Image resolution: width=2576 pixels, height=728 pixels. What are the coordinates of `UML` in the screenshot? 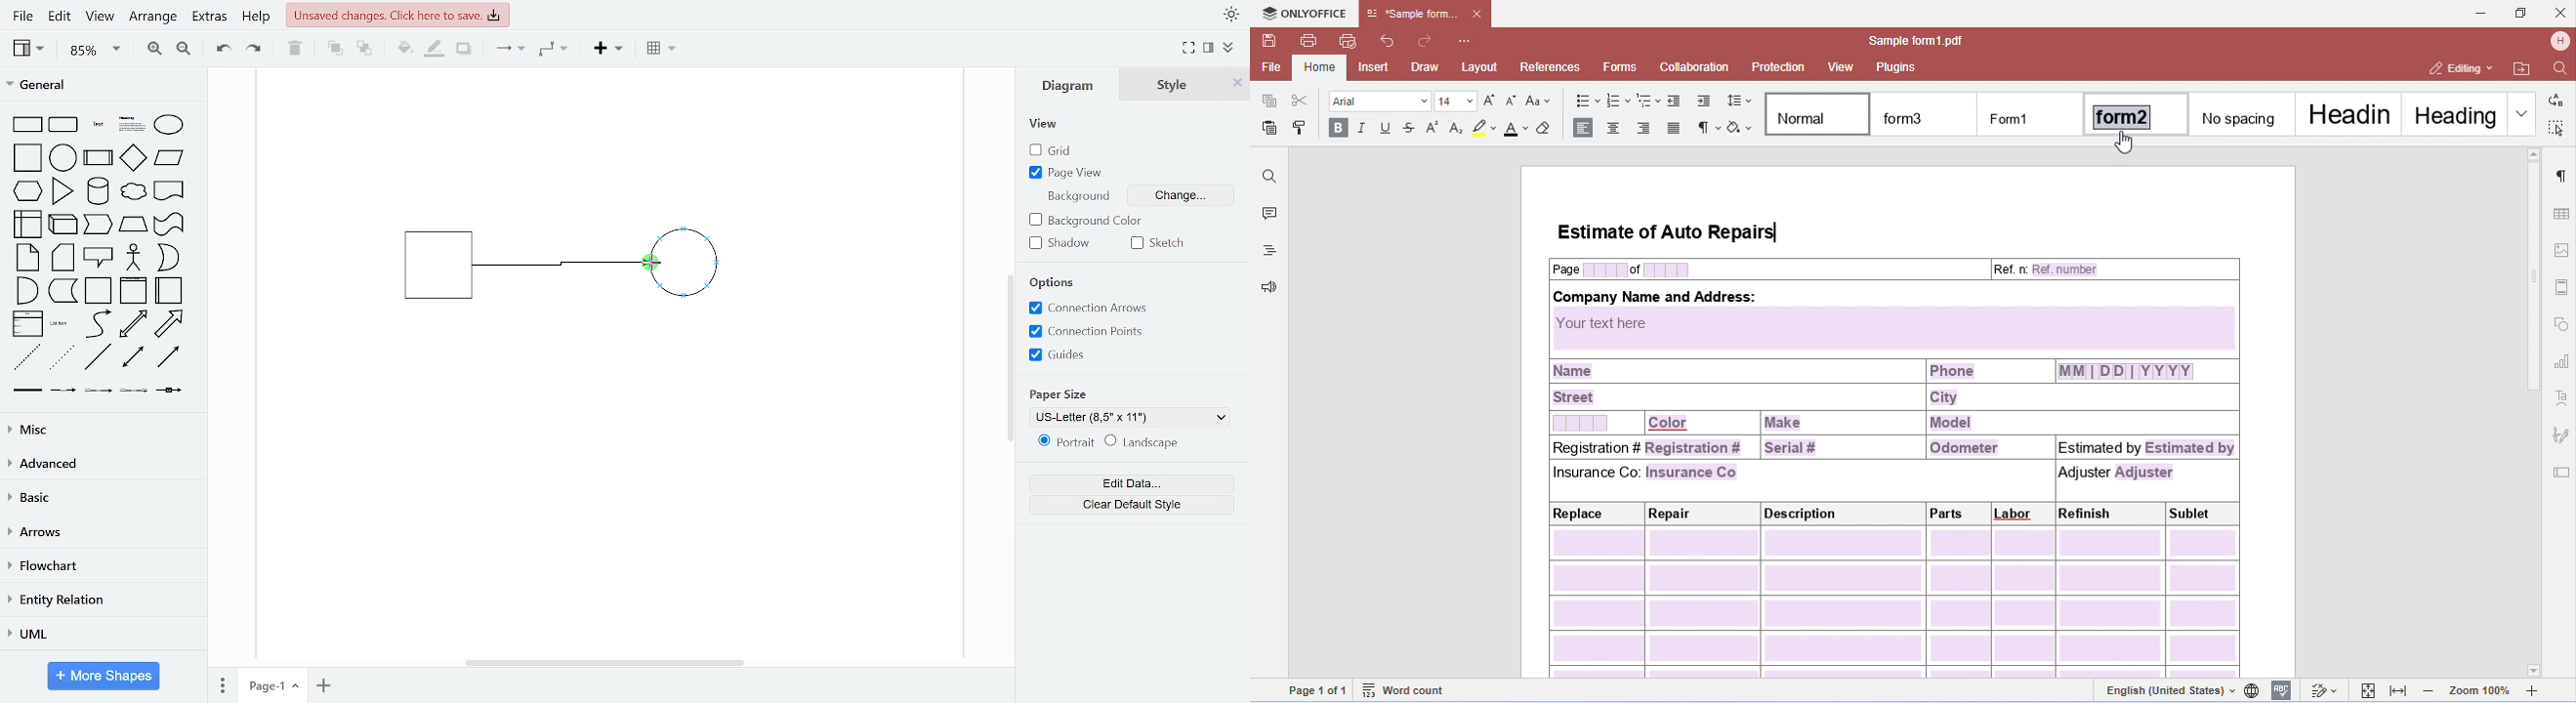 It's located at (99, 635).